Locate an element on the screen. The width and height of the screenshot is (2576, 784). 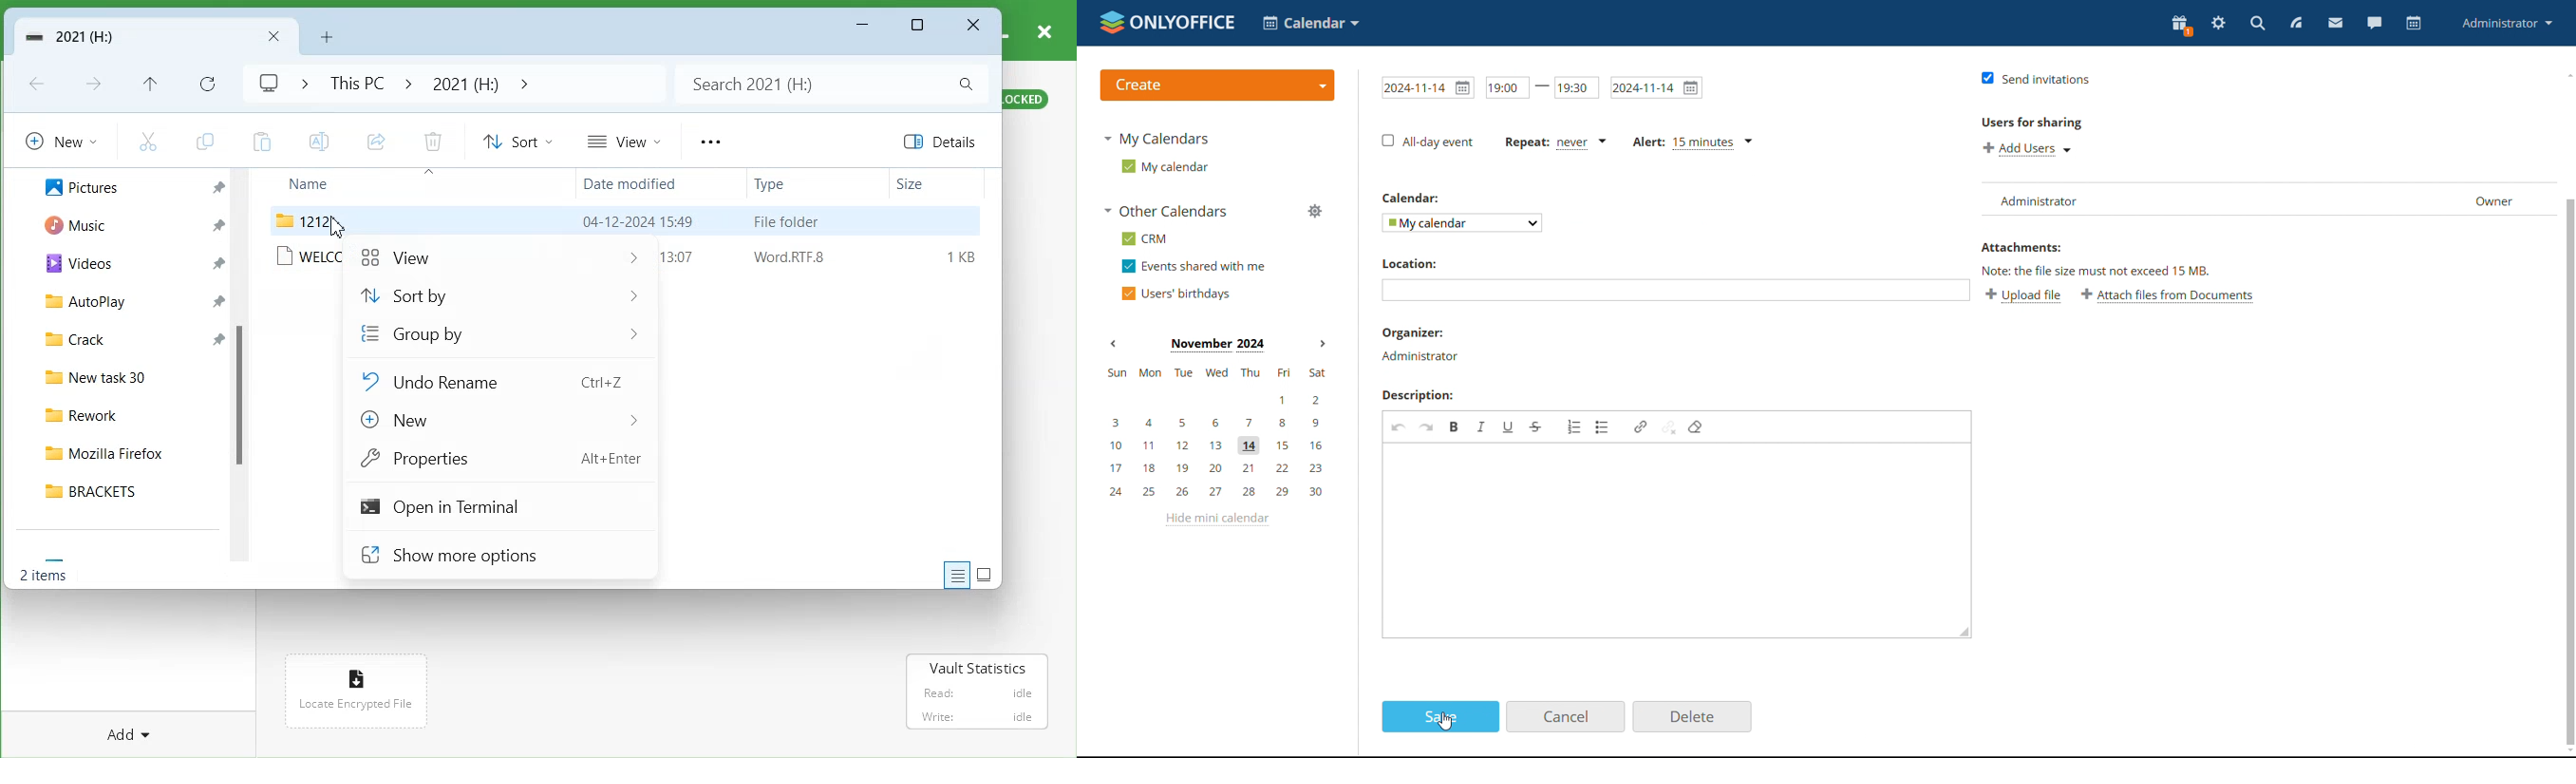
Details is located at coordinates (945, 142).